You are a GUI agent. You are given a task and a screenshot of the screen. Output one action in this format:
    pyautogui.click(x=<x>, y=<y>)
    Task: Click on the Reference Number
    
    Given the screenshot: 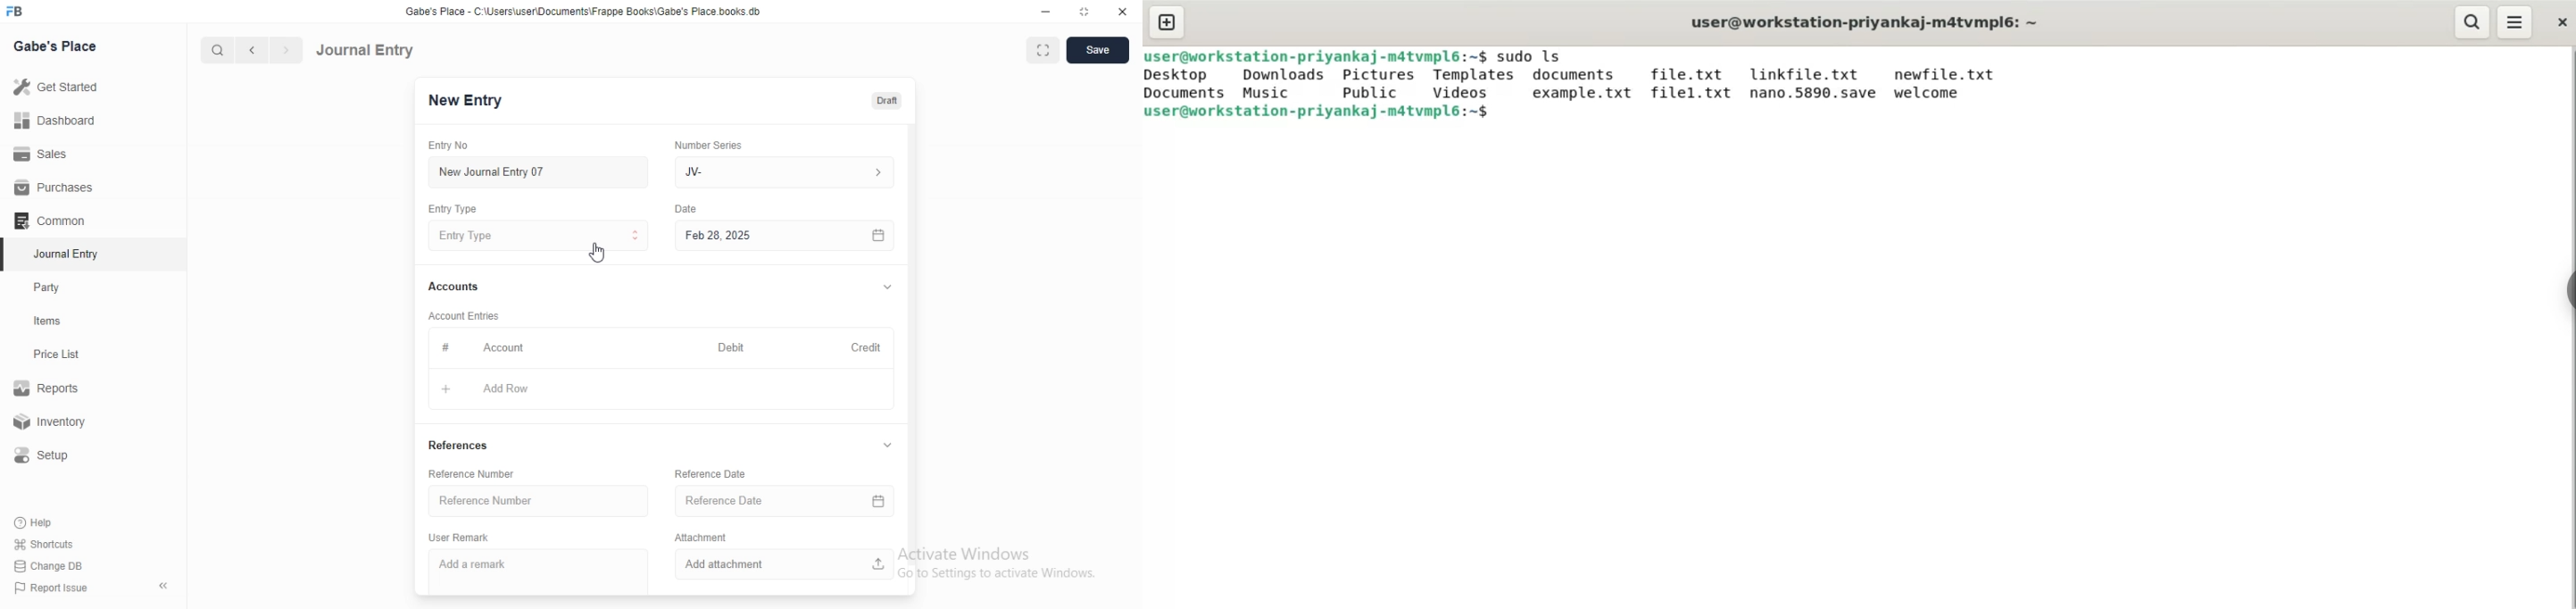 What is the action you would take?
    pyautogui.click(x=537, y=499)
    